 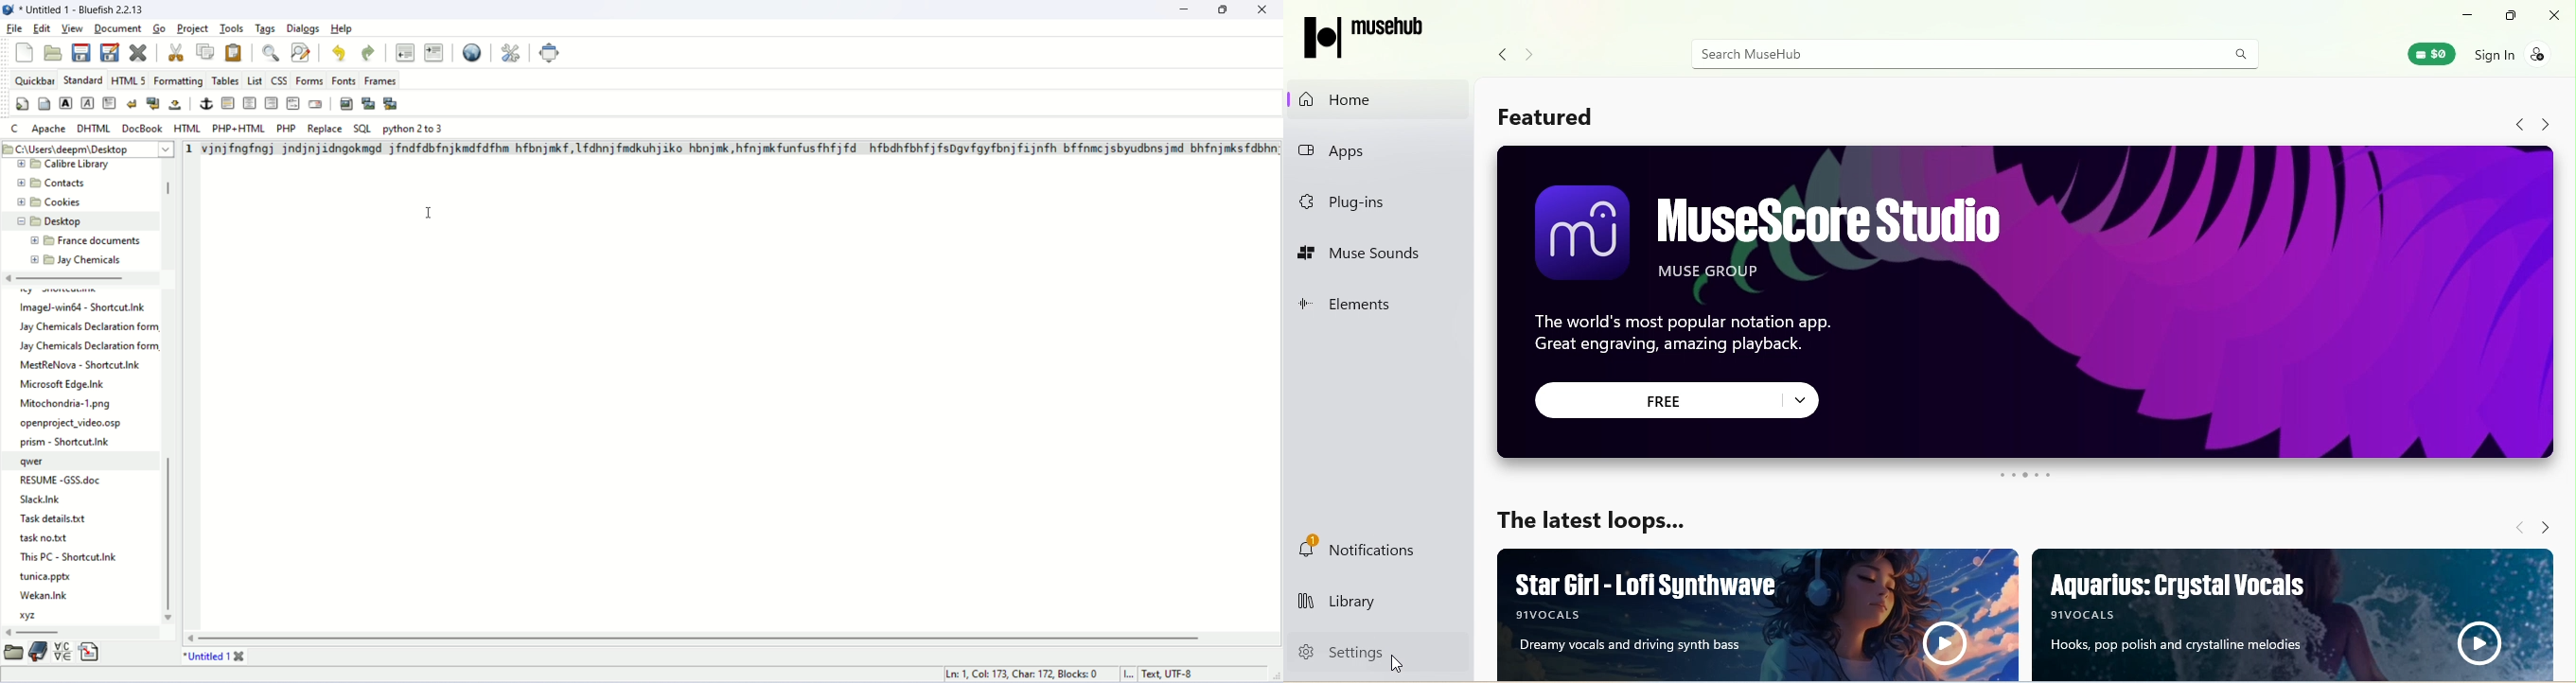 I want to click on body, so click(x=45, y=104).